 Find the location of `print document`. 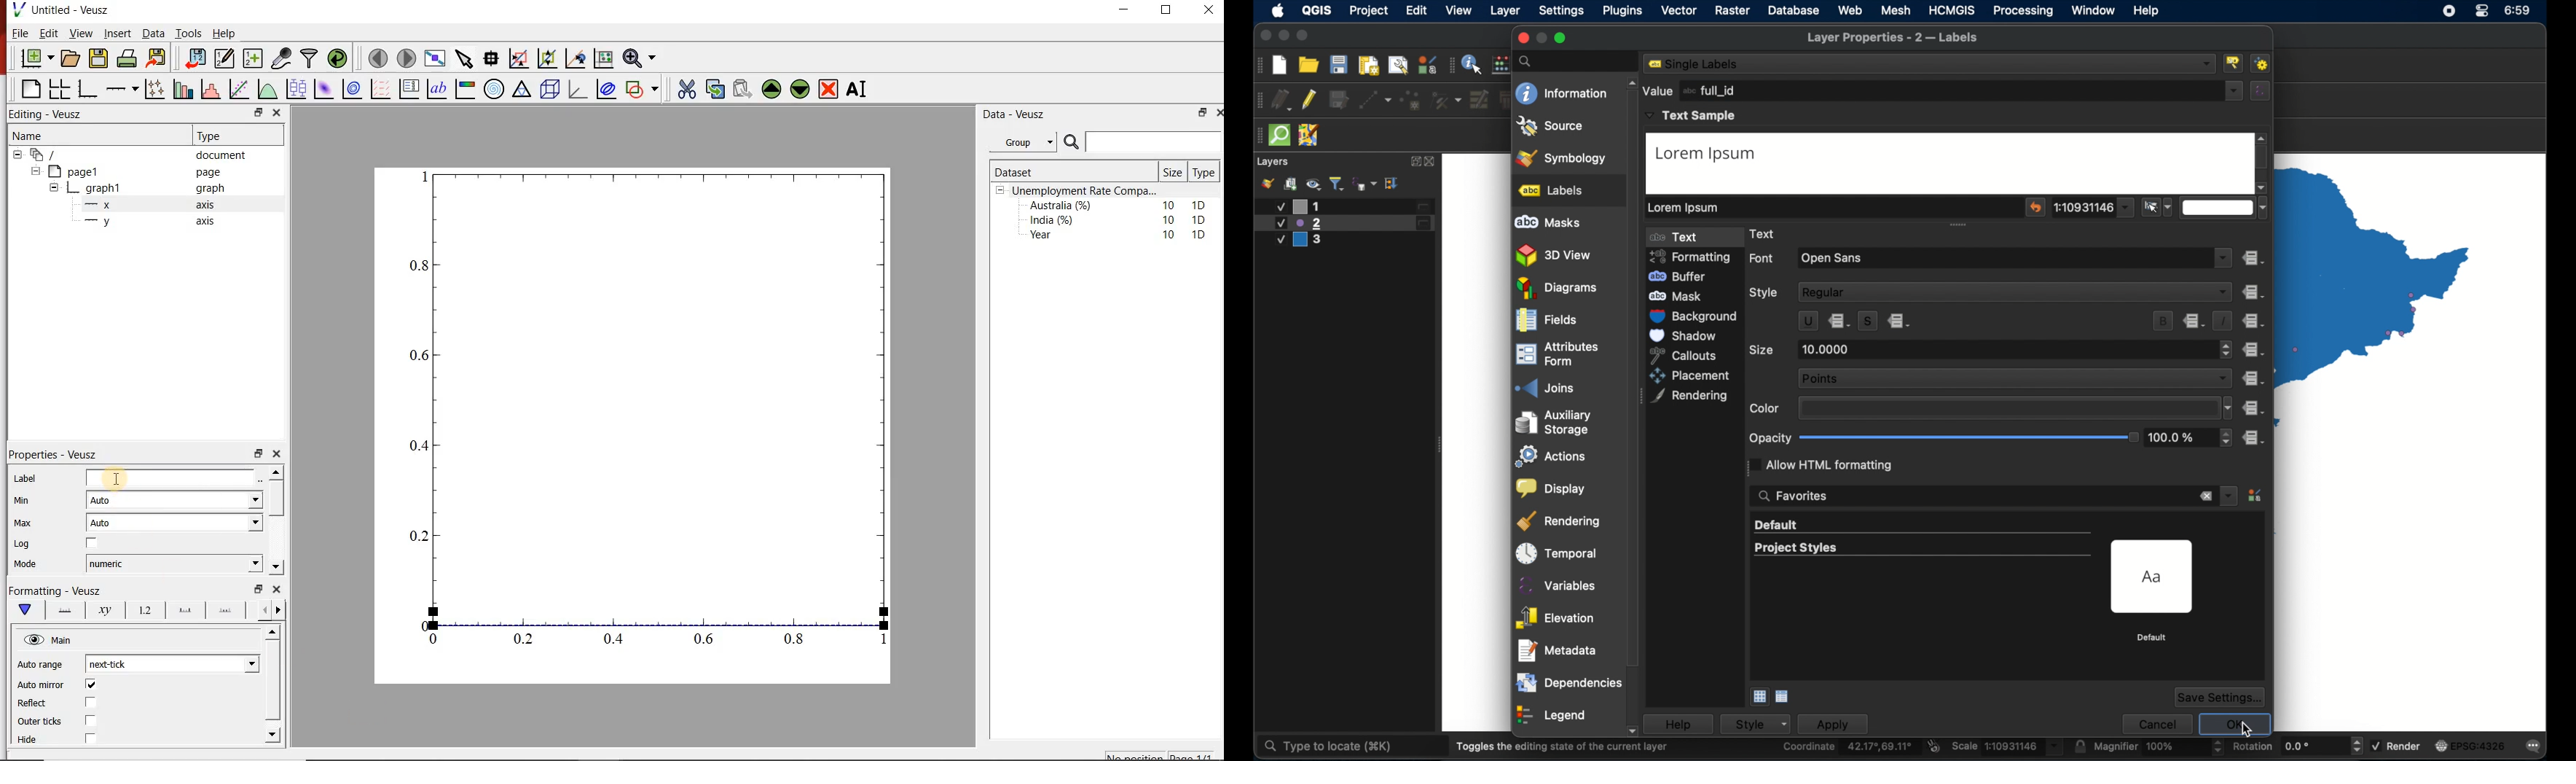

print document is located at coordinates (127, 57).